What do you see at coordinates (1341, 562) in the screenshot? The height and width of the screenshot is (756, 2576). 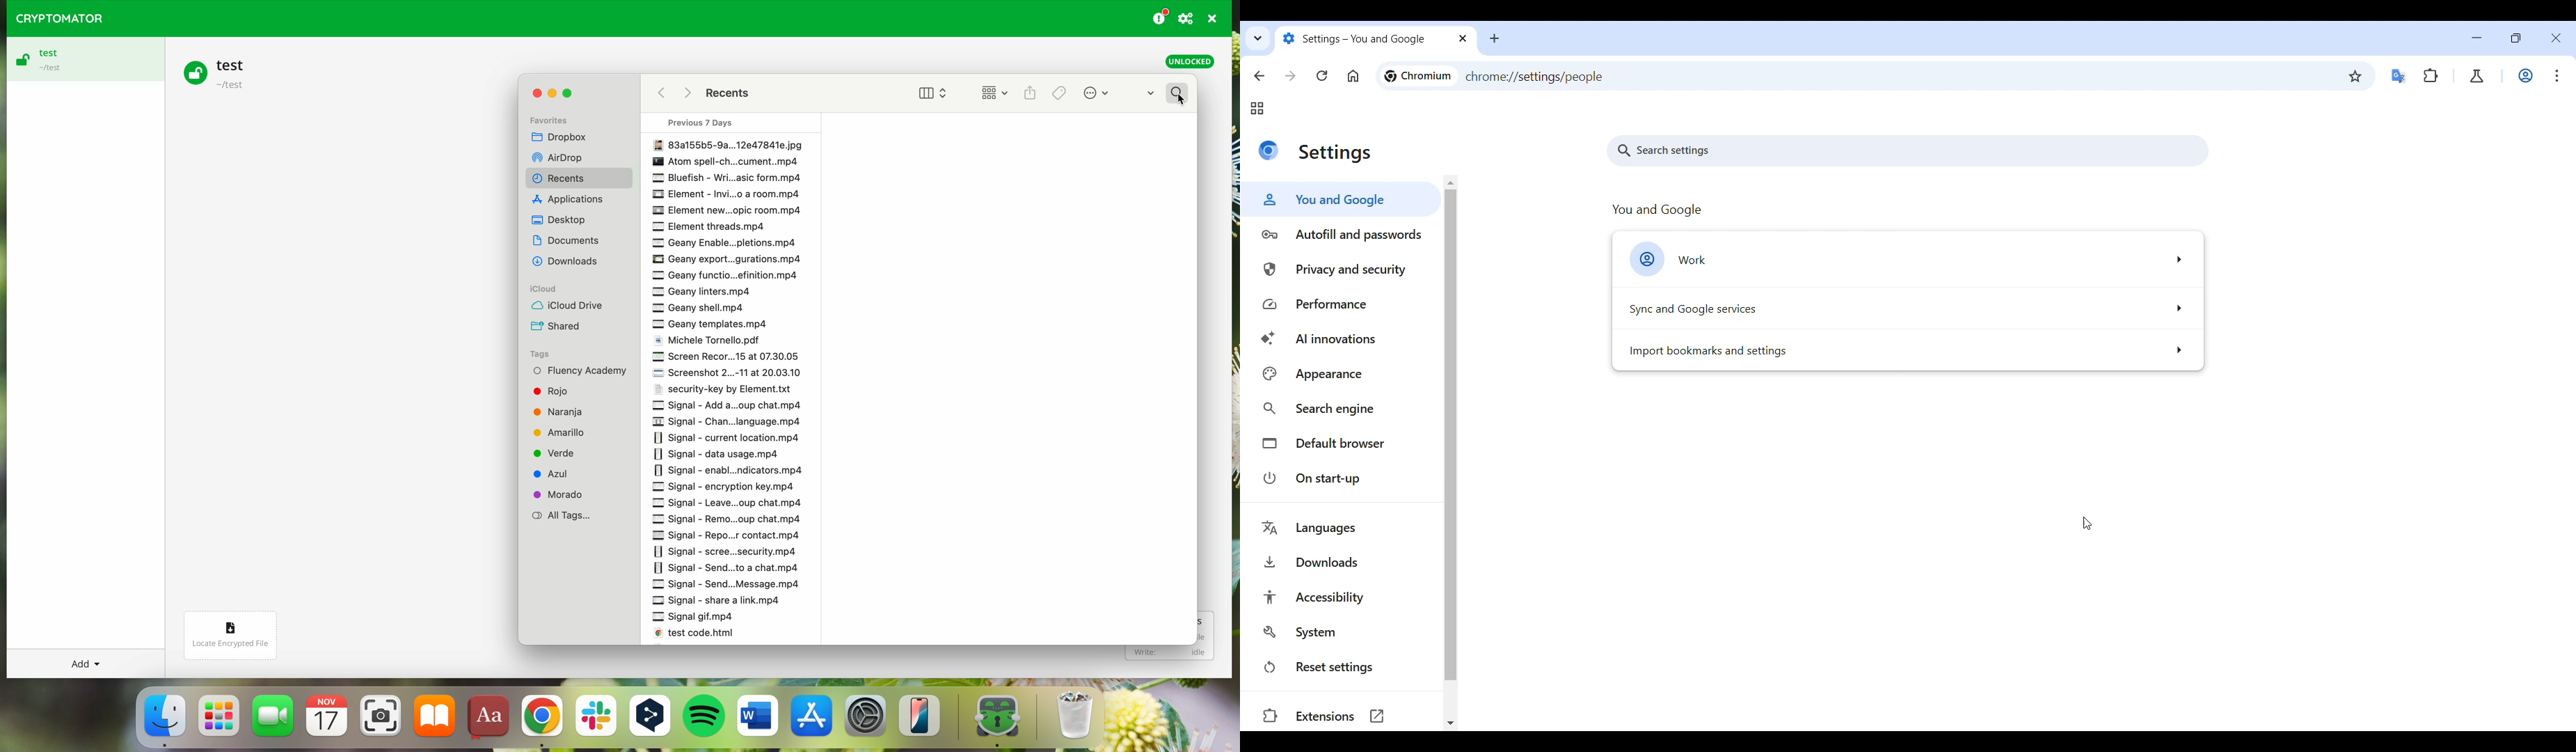 I see `Downloads` at bounding box center [1341, 562].